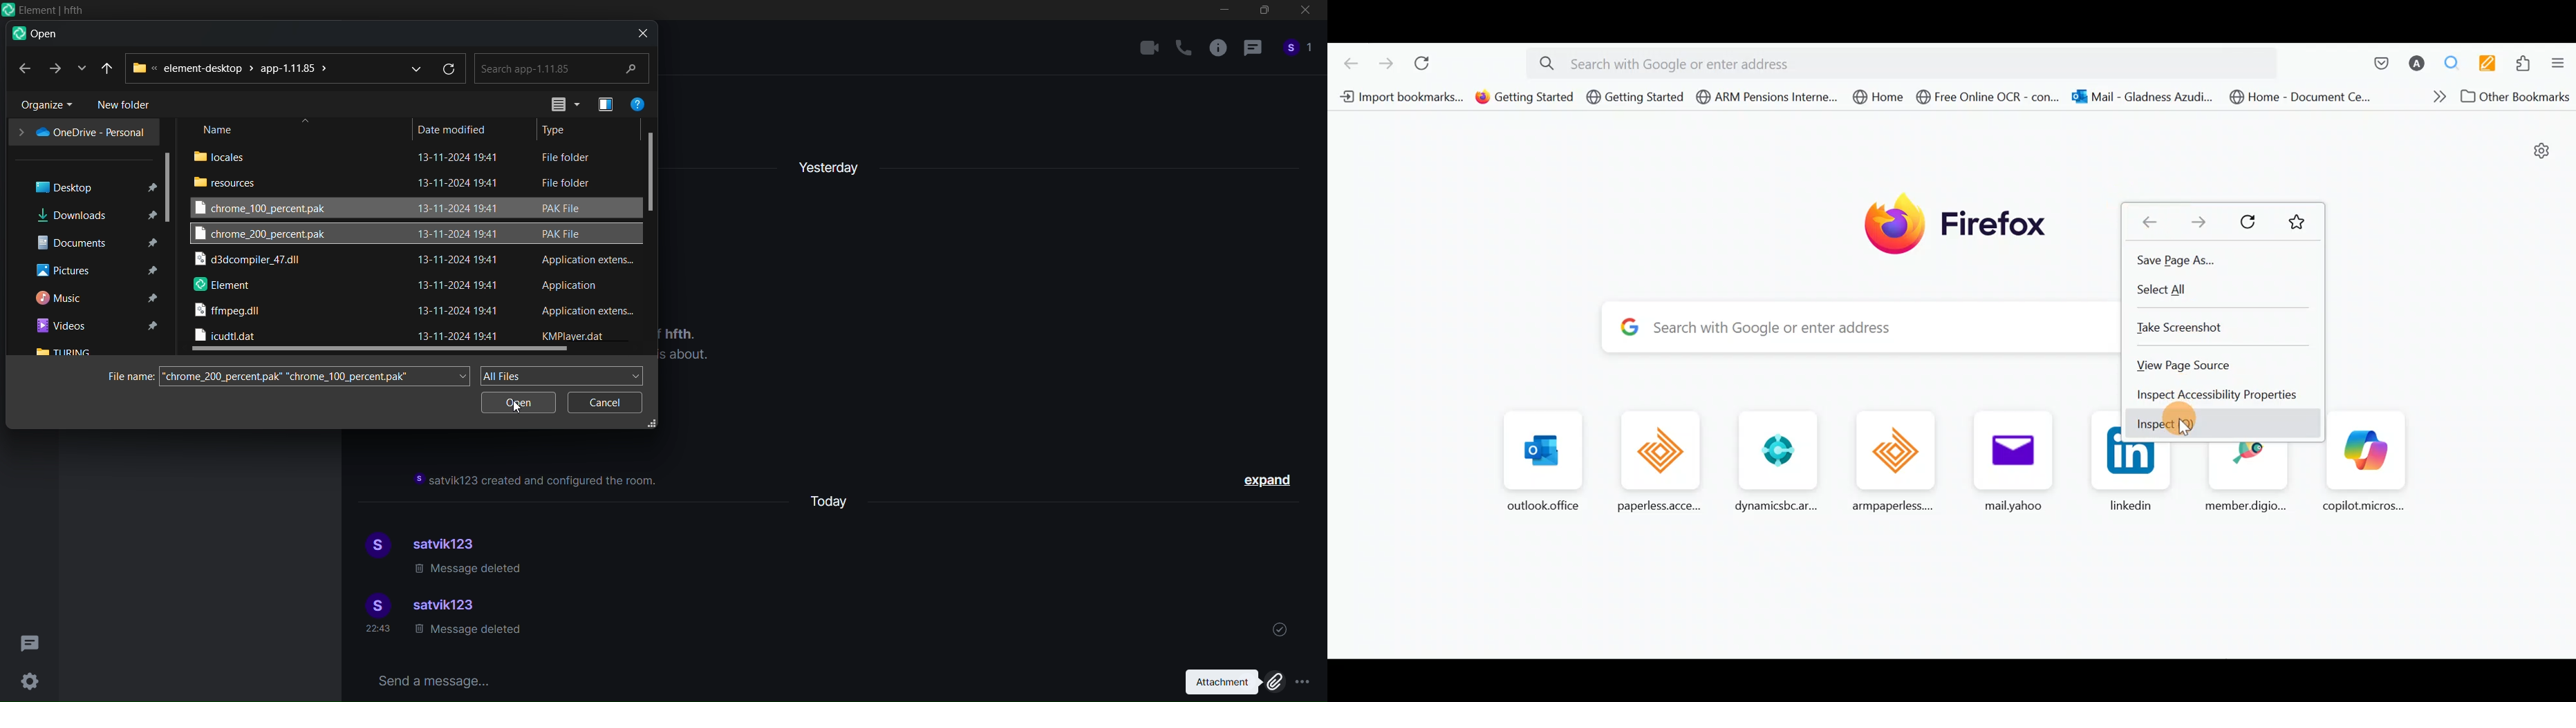 Image resolution: width=2576 pixels, height=728 pixels. I want to click on chrome 200, so click(262, 236).